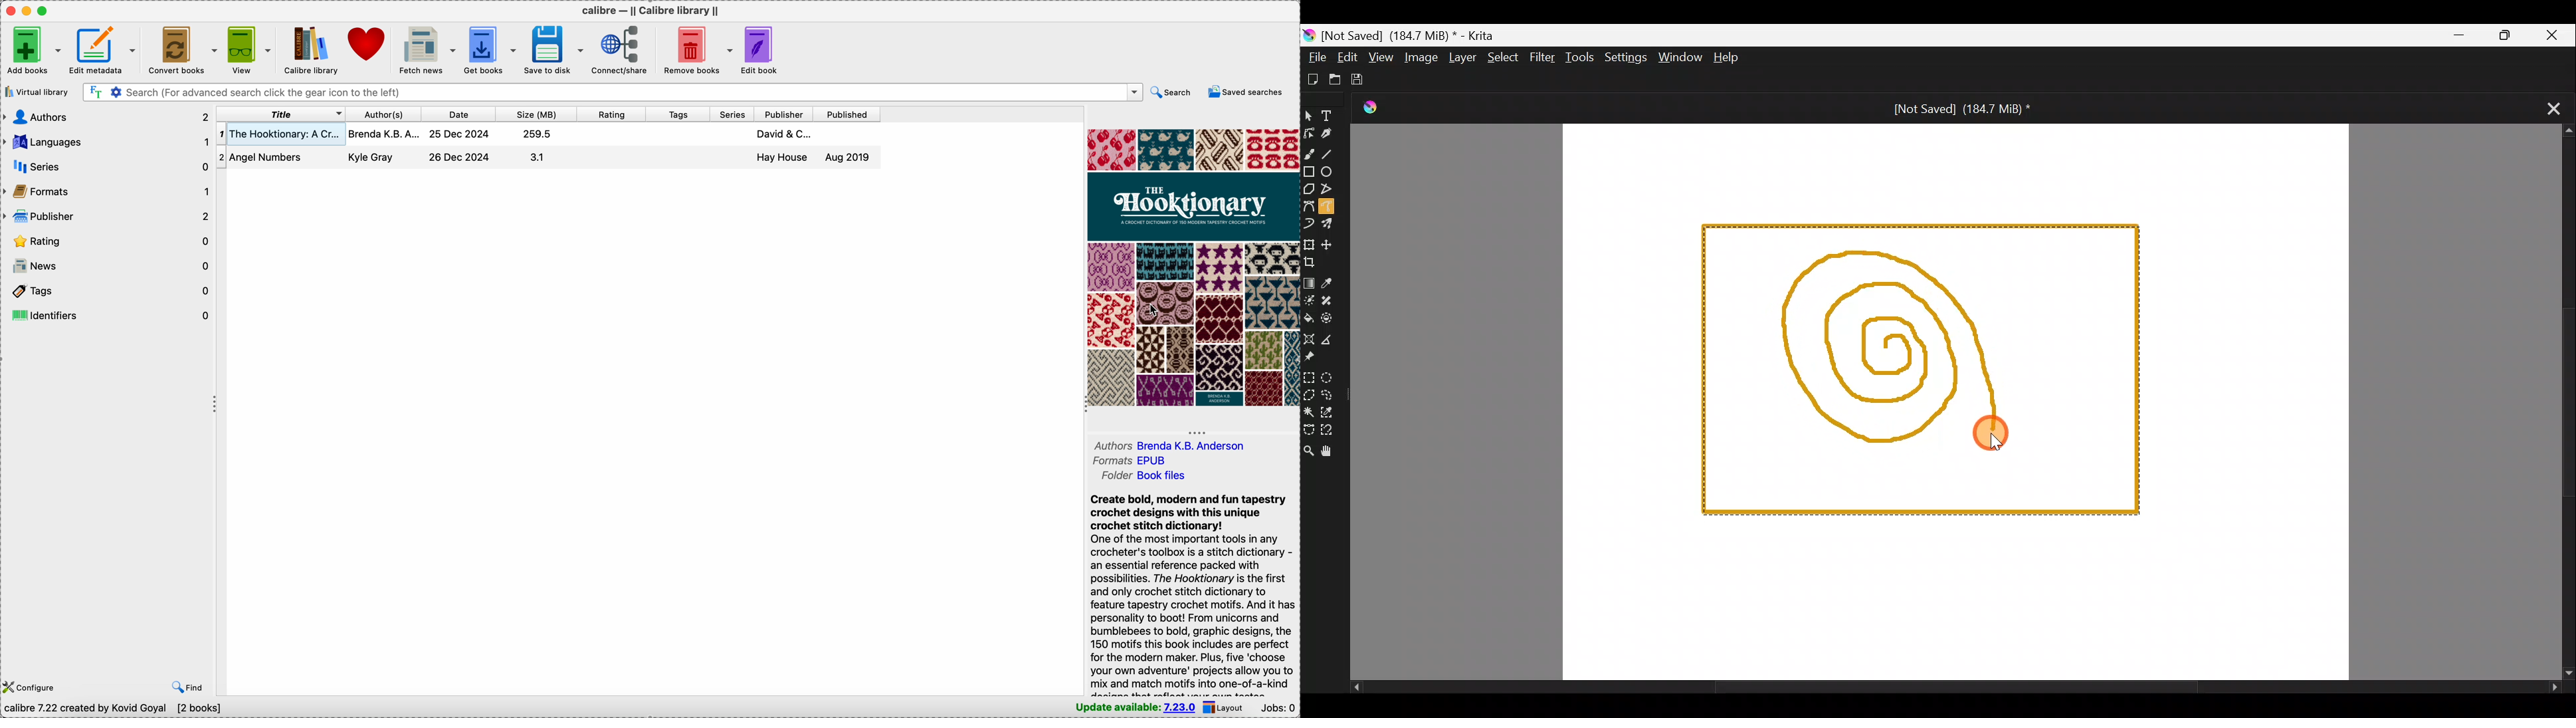 The height and width of the screenshot is (728, 2576). What do you see at coordinates (1363, 82) in the screenshot?
I see `Save` at bounding box center [1363, 82].